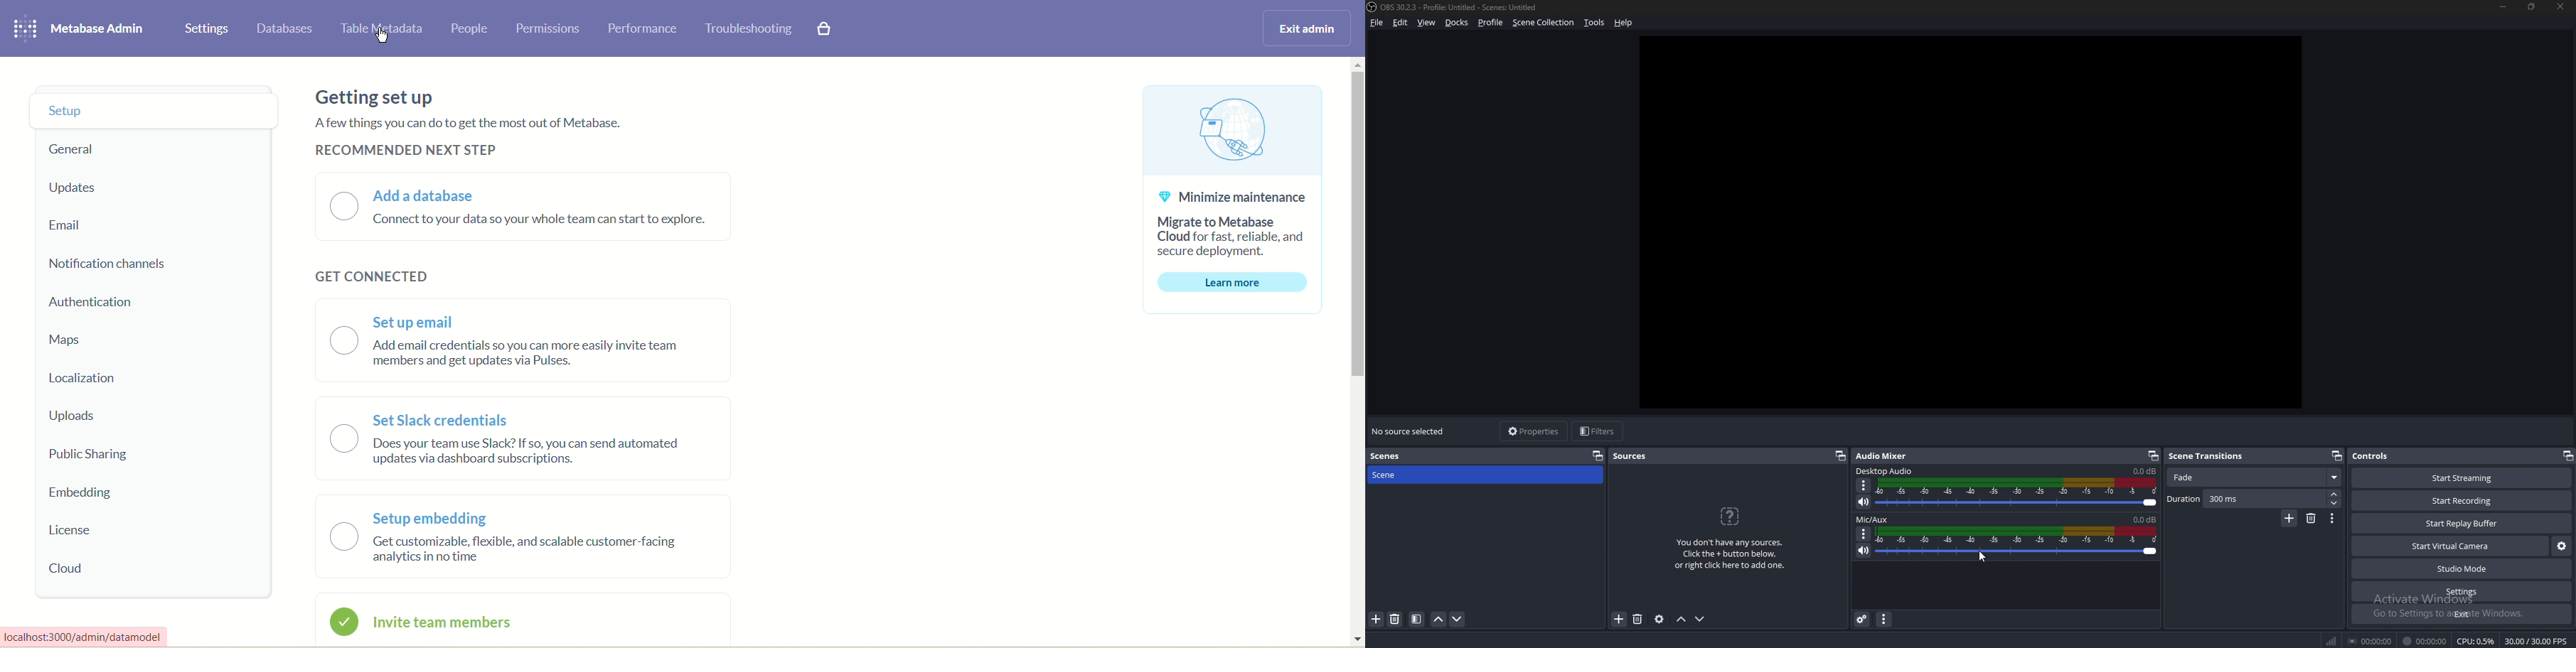 The width and height of the screenshot is (2576, 672). Describe the element at coordinates (1391, 456) in the screenshot. I see `scenes` at that location.